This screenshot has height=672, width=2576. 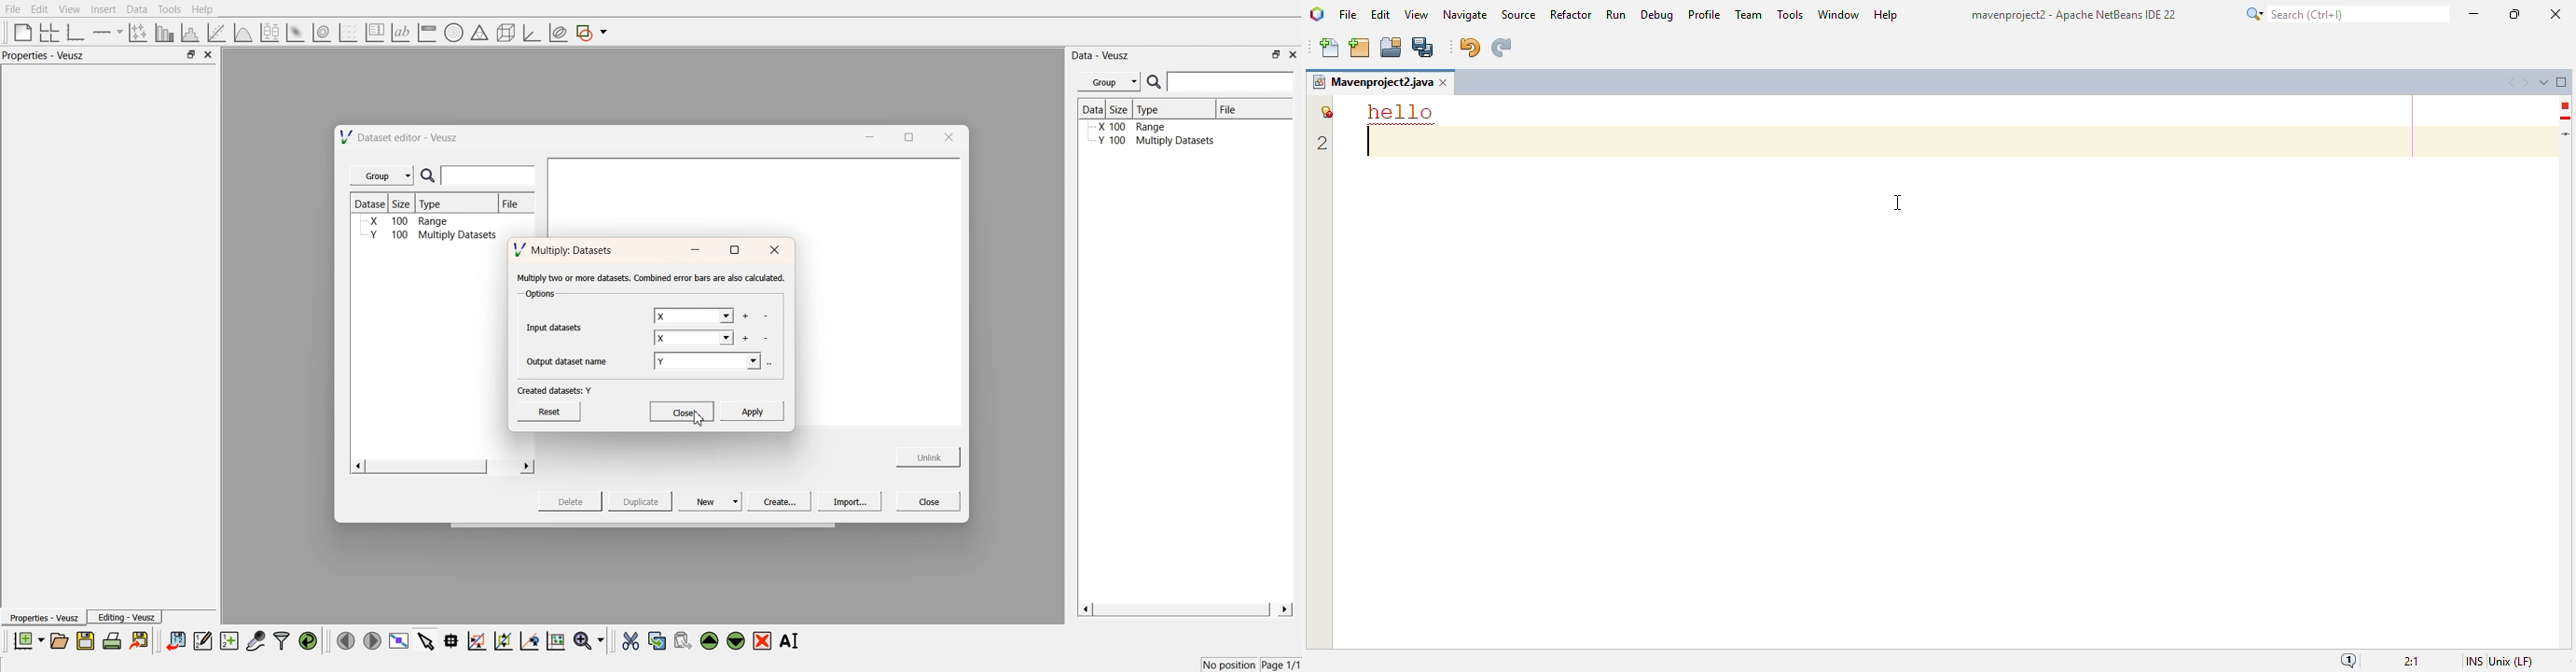 What do you see at coordinates (2348, 660) in the screenshot?
I see `notifications` at bounding box center [2348, 660].